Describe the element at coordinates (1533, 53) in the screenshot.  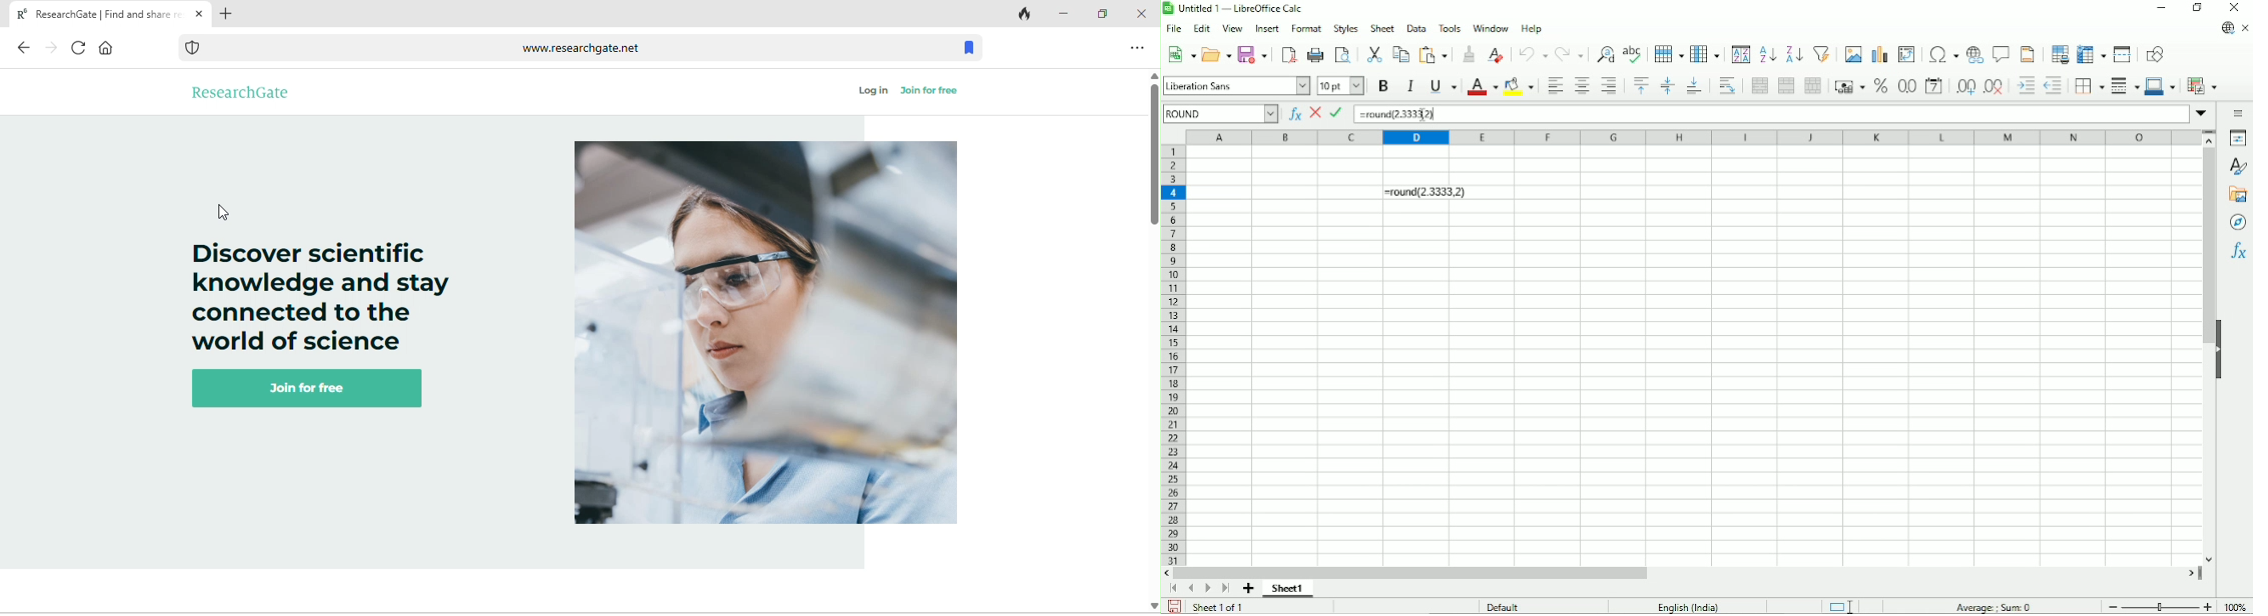
I see `Undo` at that location.